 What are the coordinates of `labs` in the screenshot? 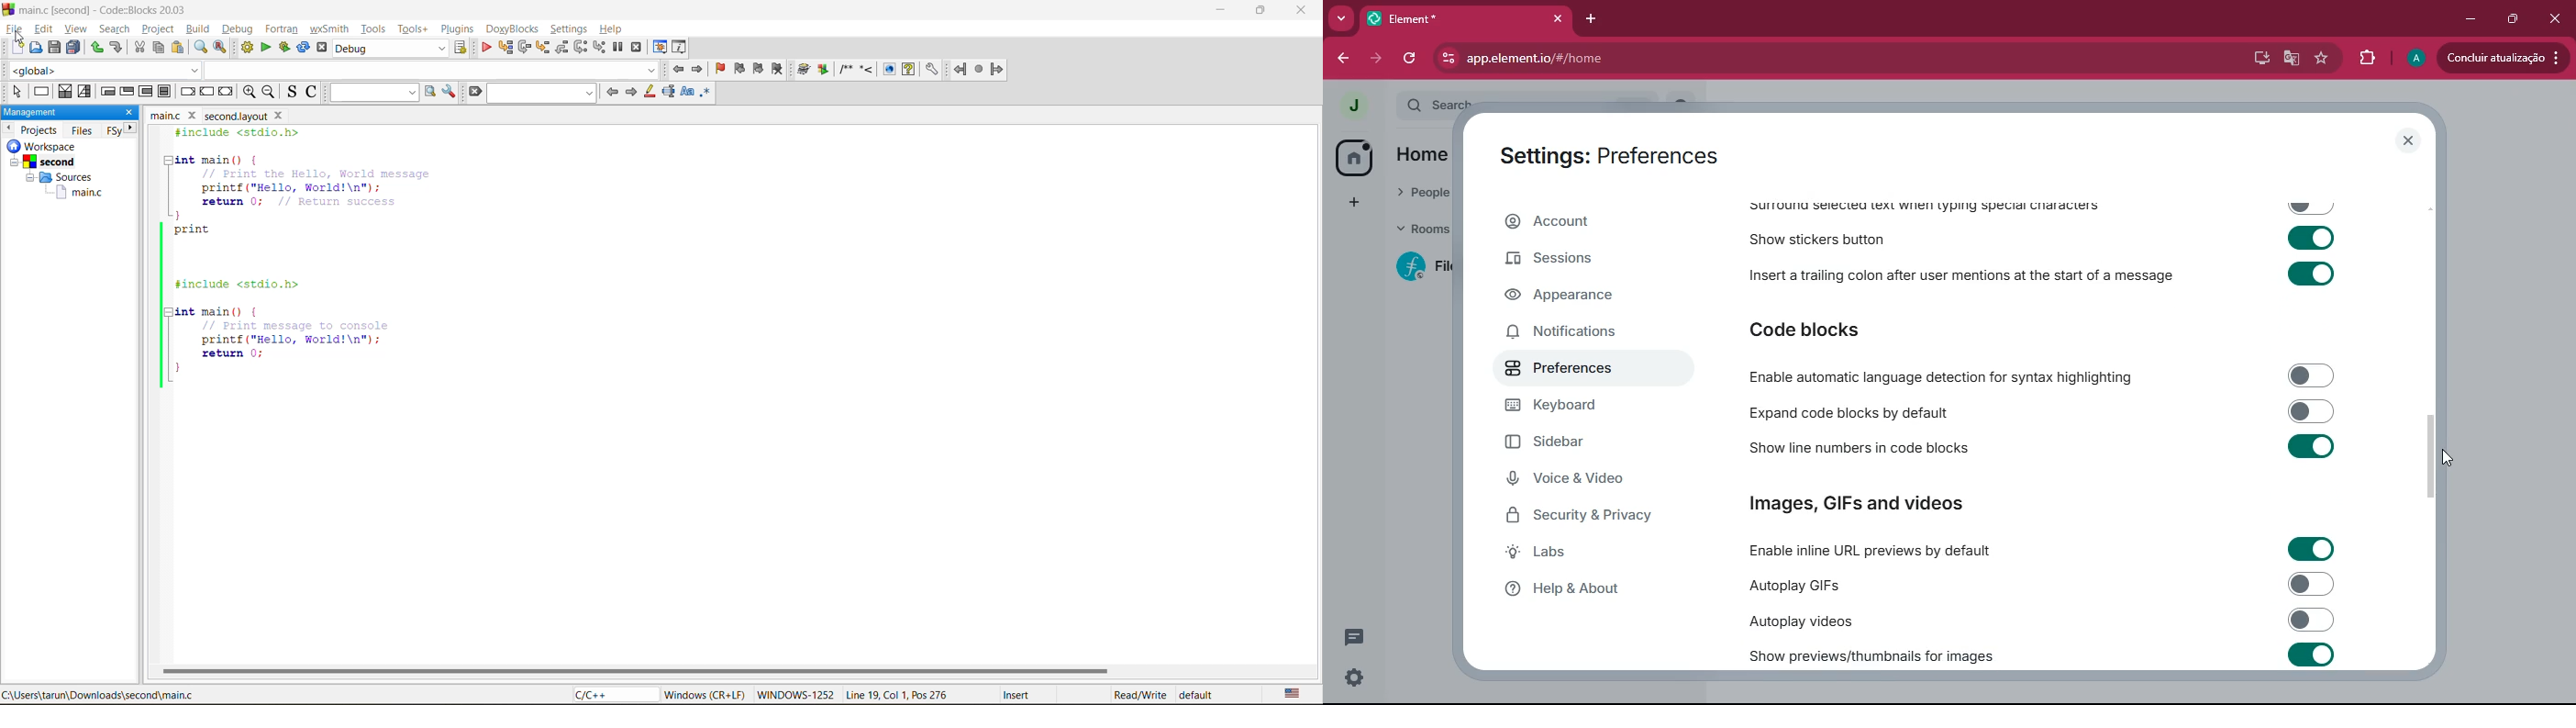 It's located at (1582, 555).